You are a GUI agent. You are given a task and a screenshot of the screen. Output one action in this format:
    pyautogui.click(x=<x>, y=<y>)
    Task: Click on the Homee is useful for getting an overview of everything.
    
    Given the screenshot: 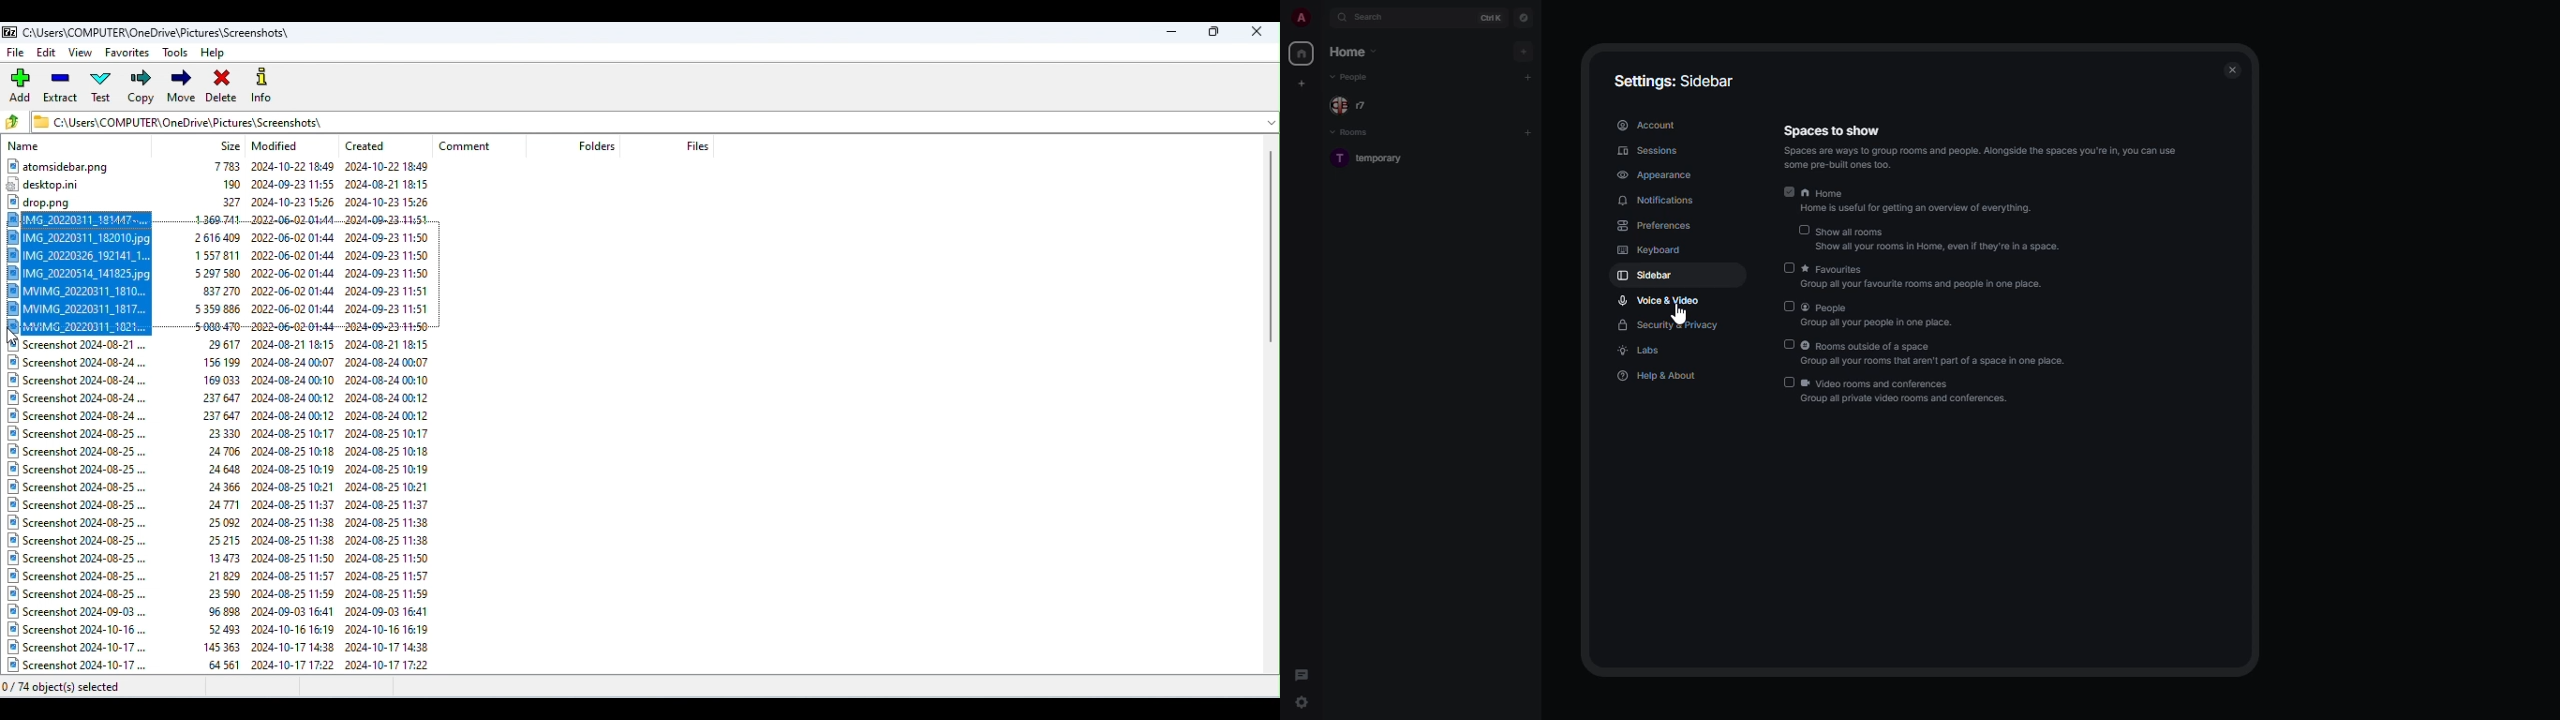 What is the action you would take?
    pyautogui.click(x=1920, y=209)
    